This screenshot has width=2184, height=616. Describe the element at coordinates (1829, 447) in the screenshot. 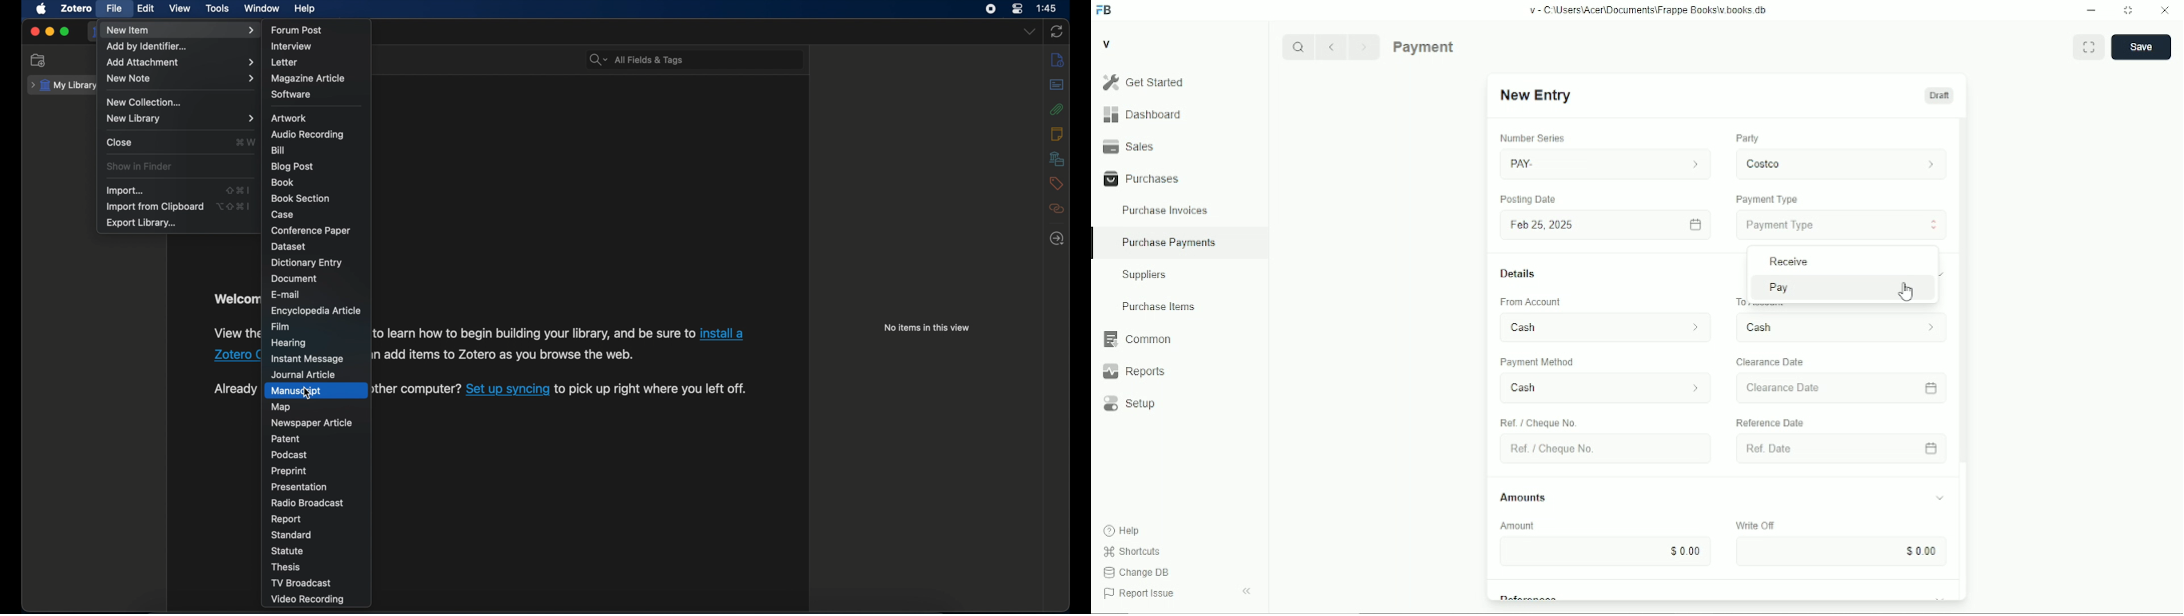

I see `Ref Date.` at that location.